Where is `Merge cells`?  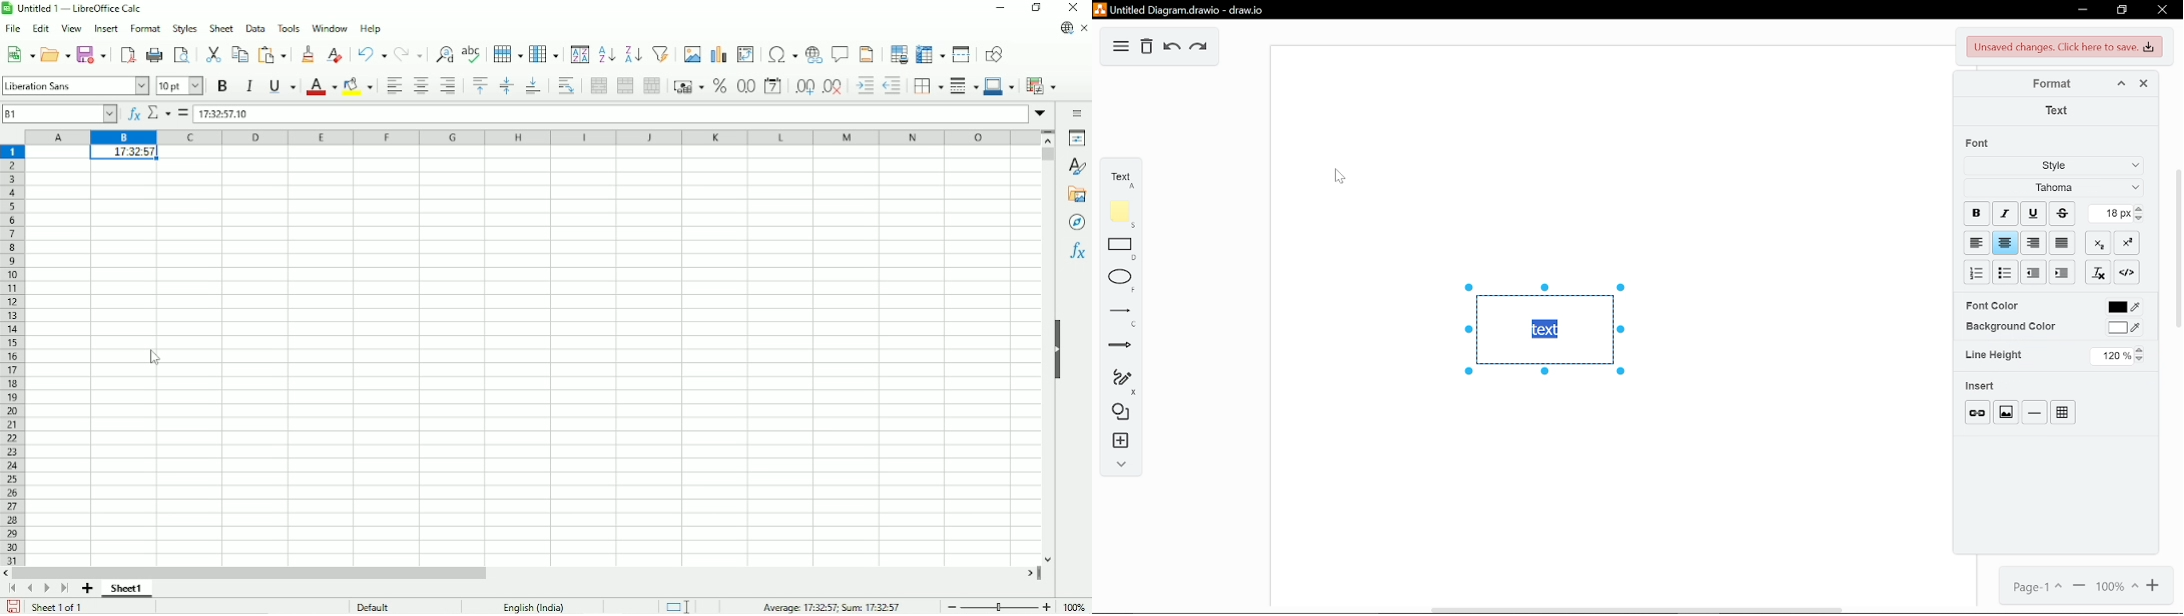 Merge cells is located at coordinates (625, 85).